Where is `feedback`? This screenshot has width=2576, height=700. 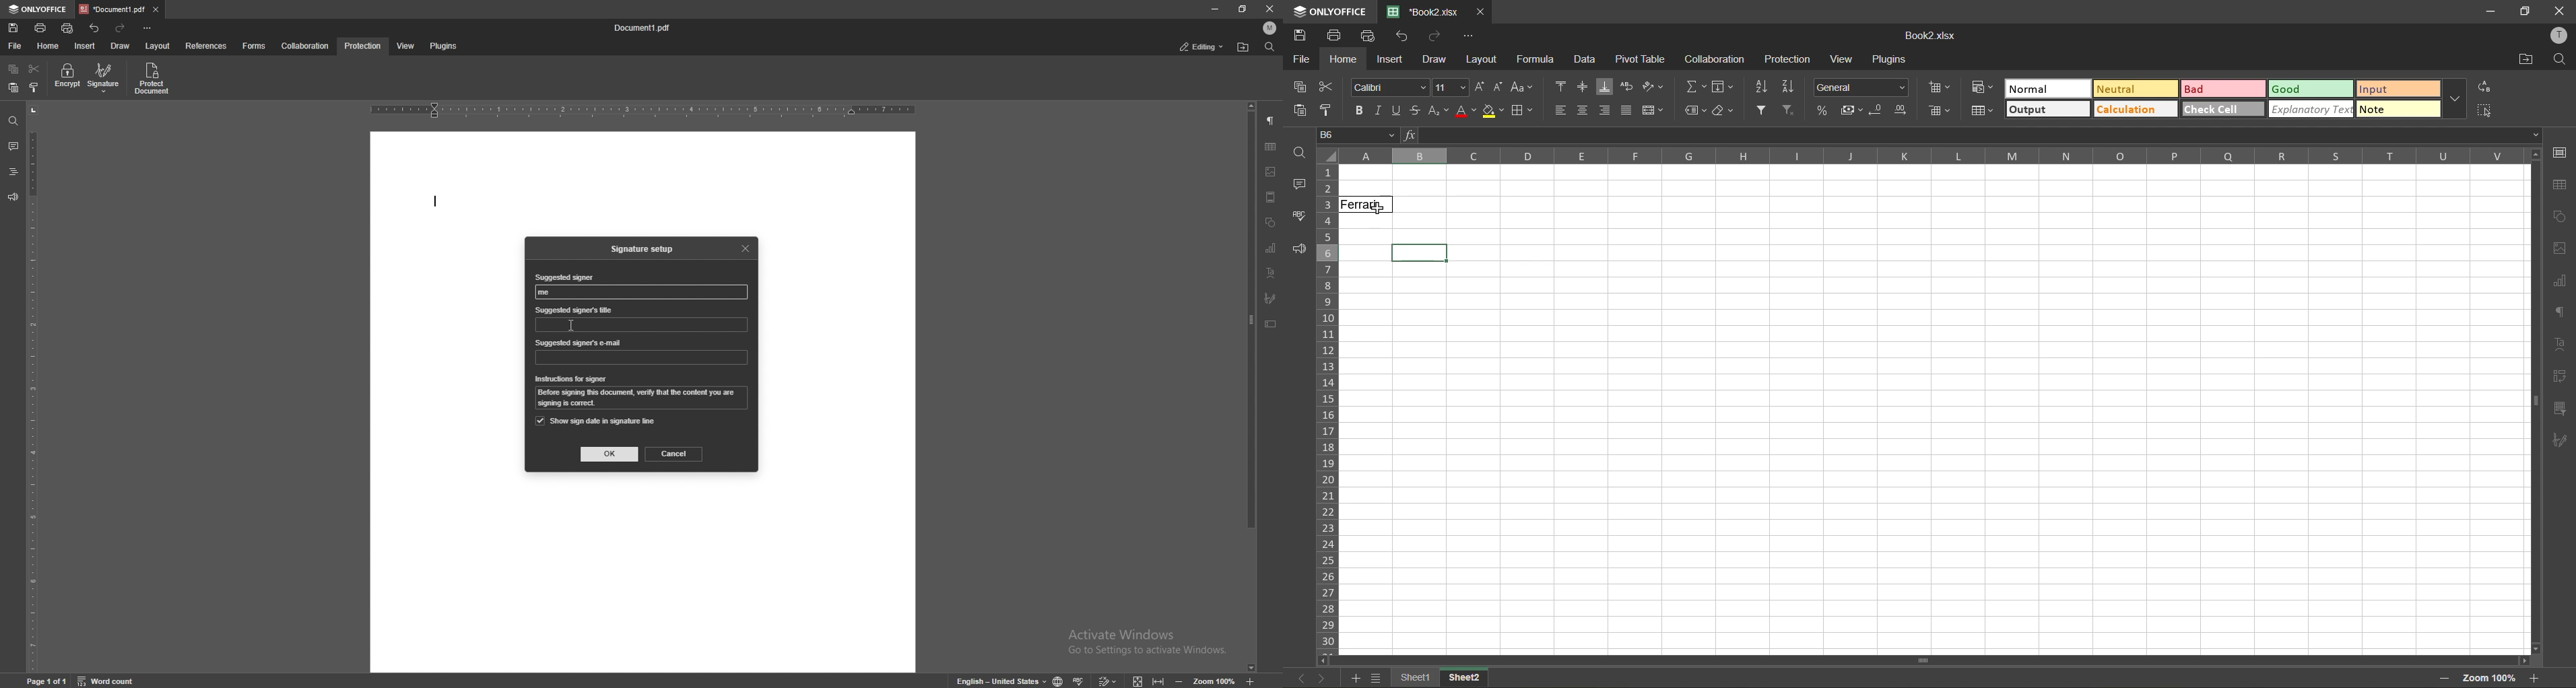 feedback is located at coordinates (1298, 250).